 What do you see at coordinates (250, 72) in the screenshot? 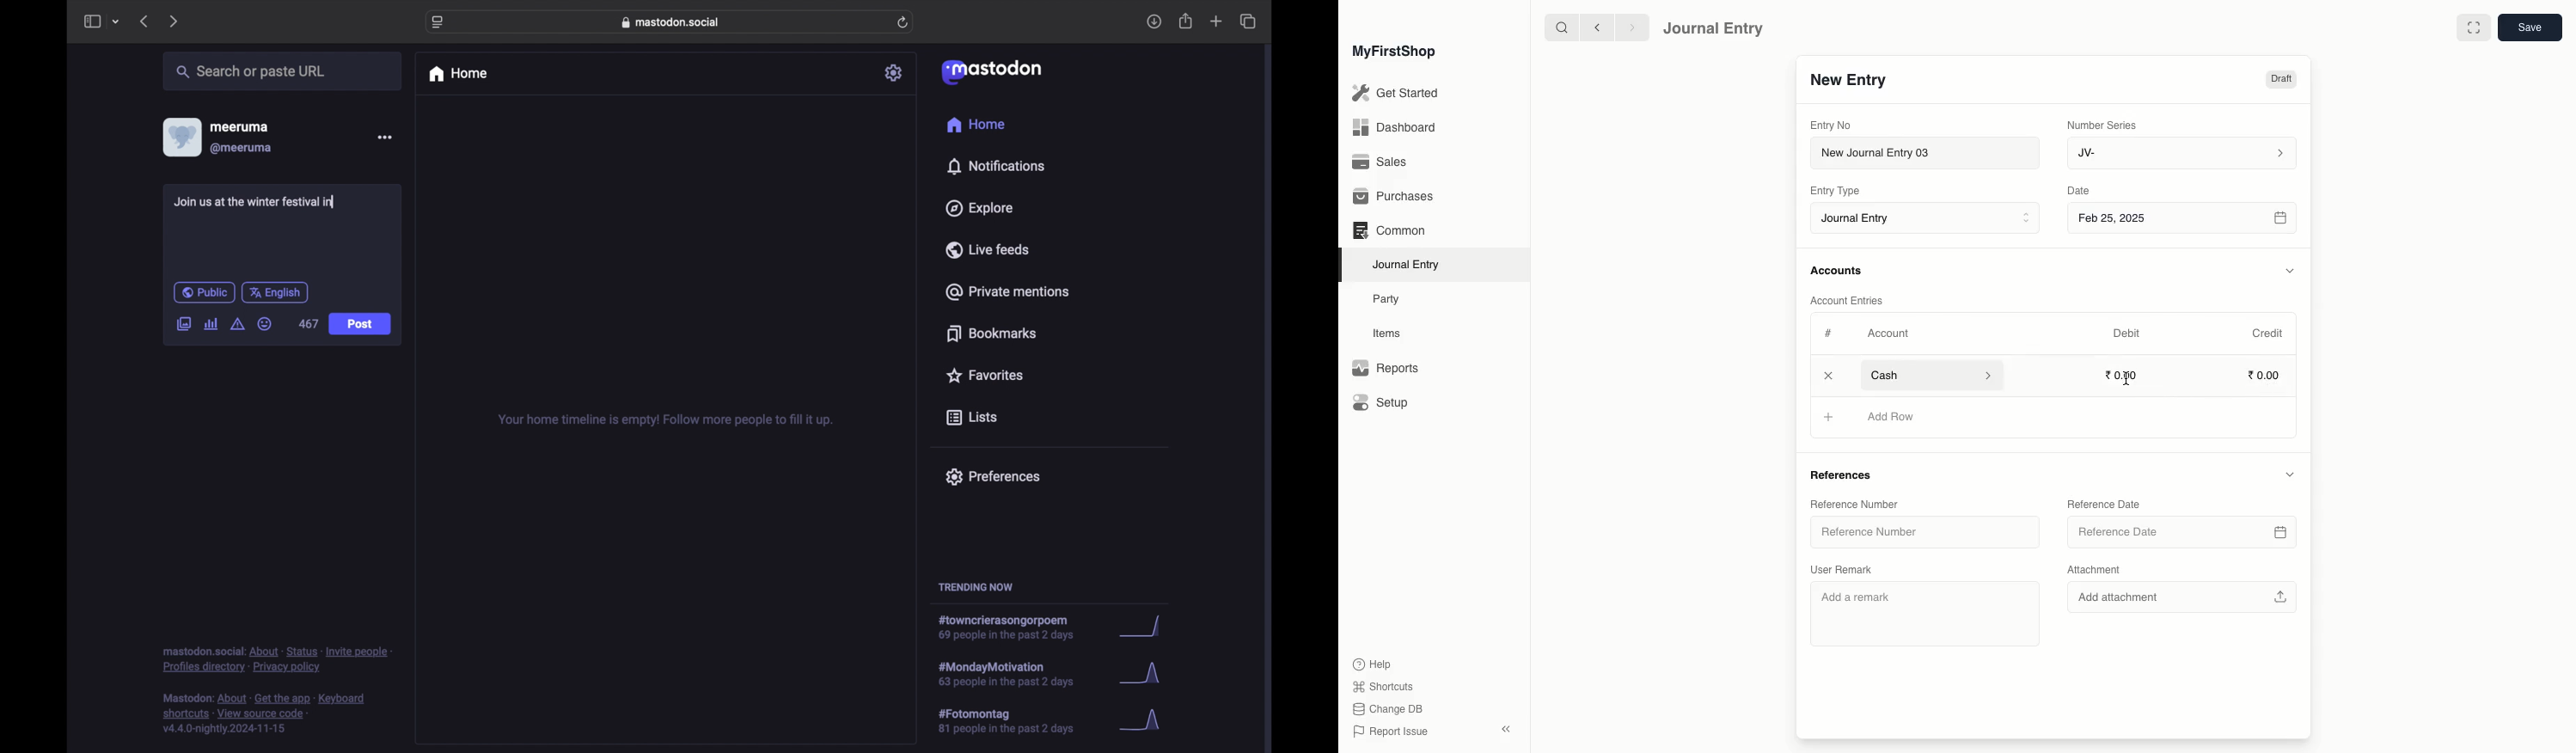
I see `search or paste url` at bounding box center [250, 72].